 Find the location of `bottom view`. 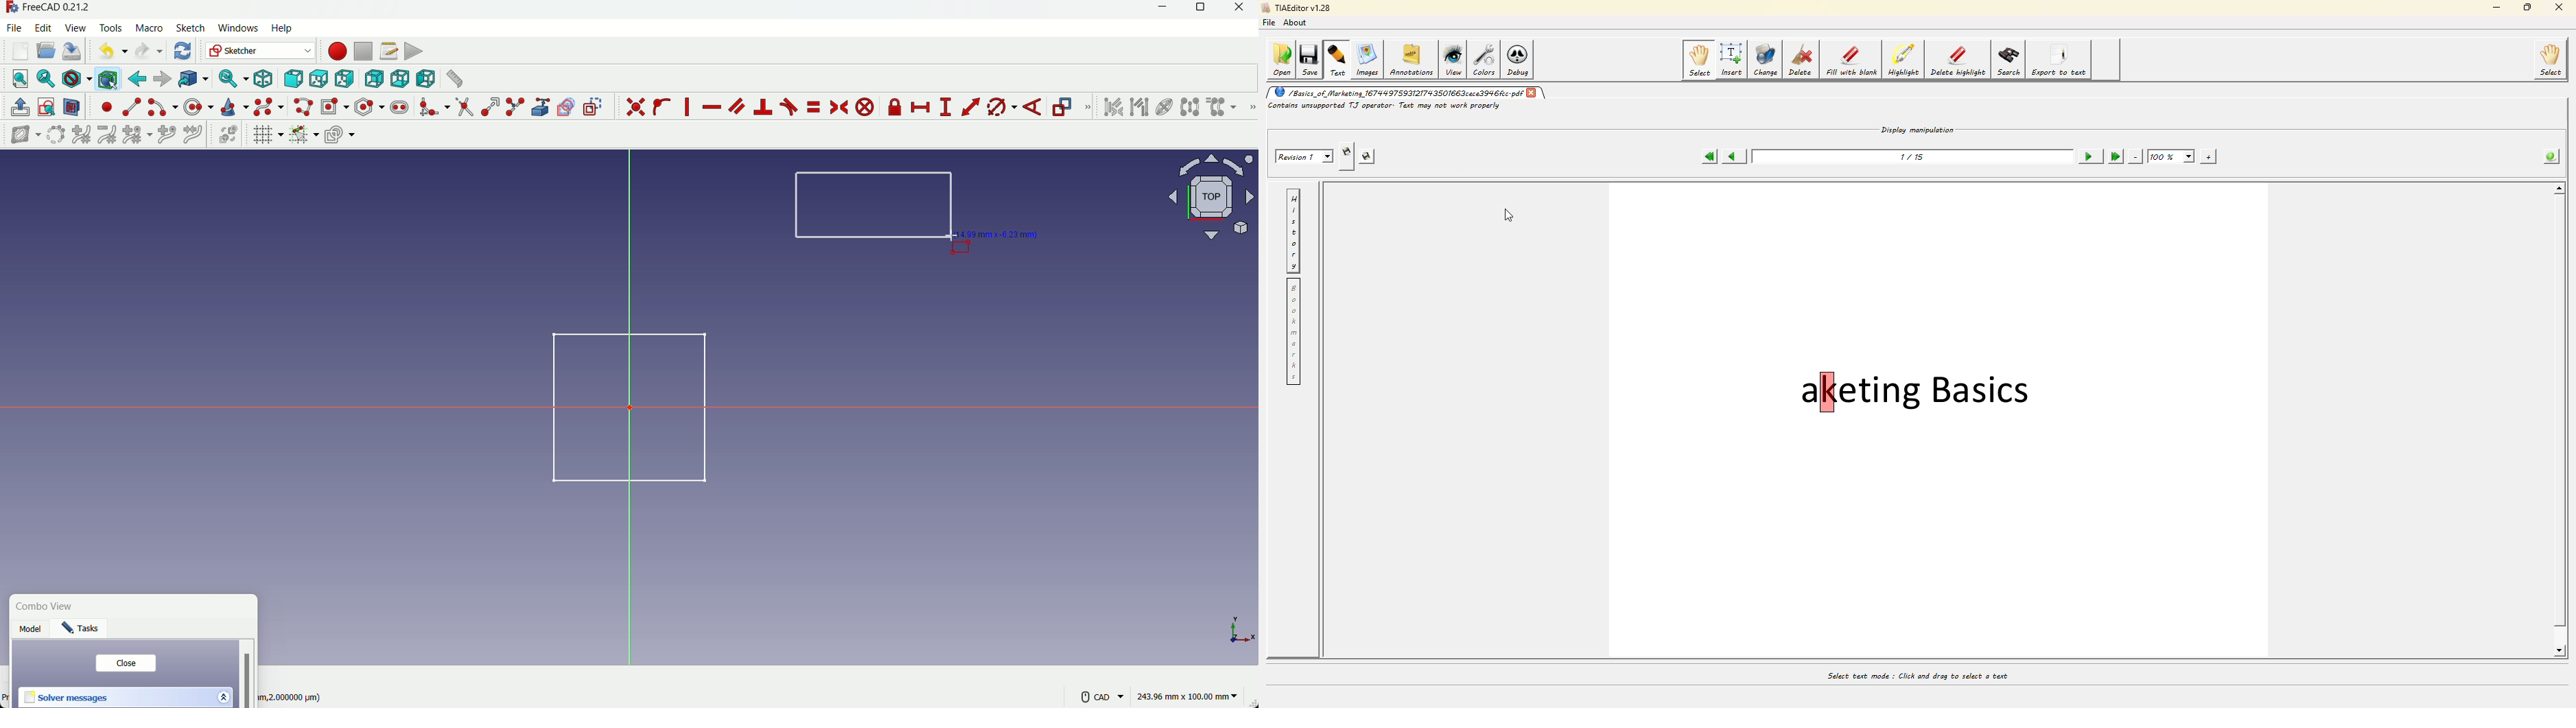

bottom view is located at coordinates (399, 79).